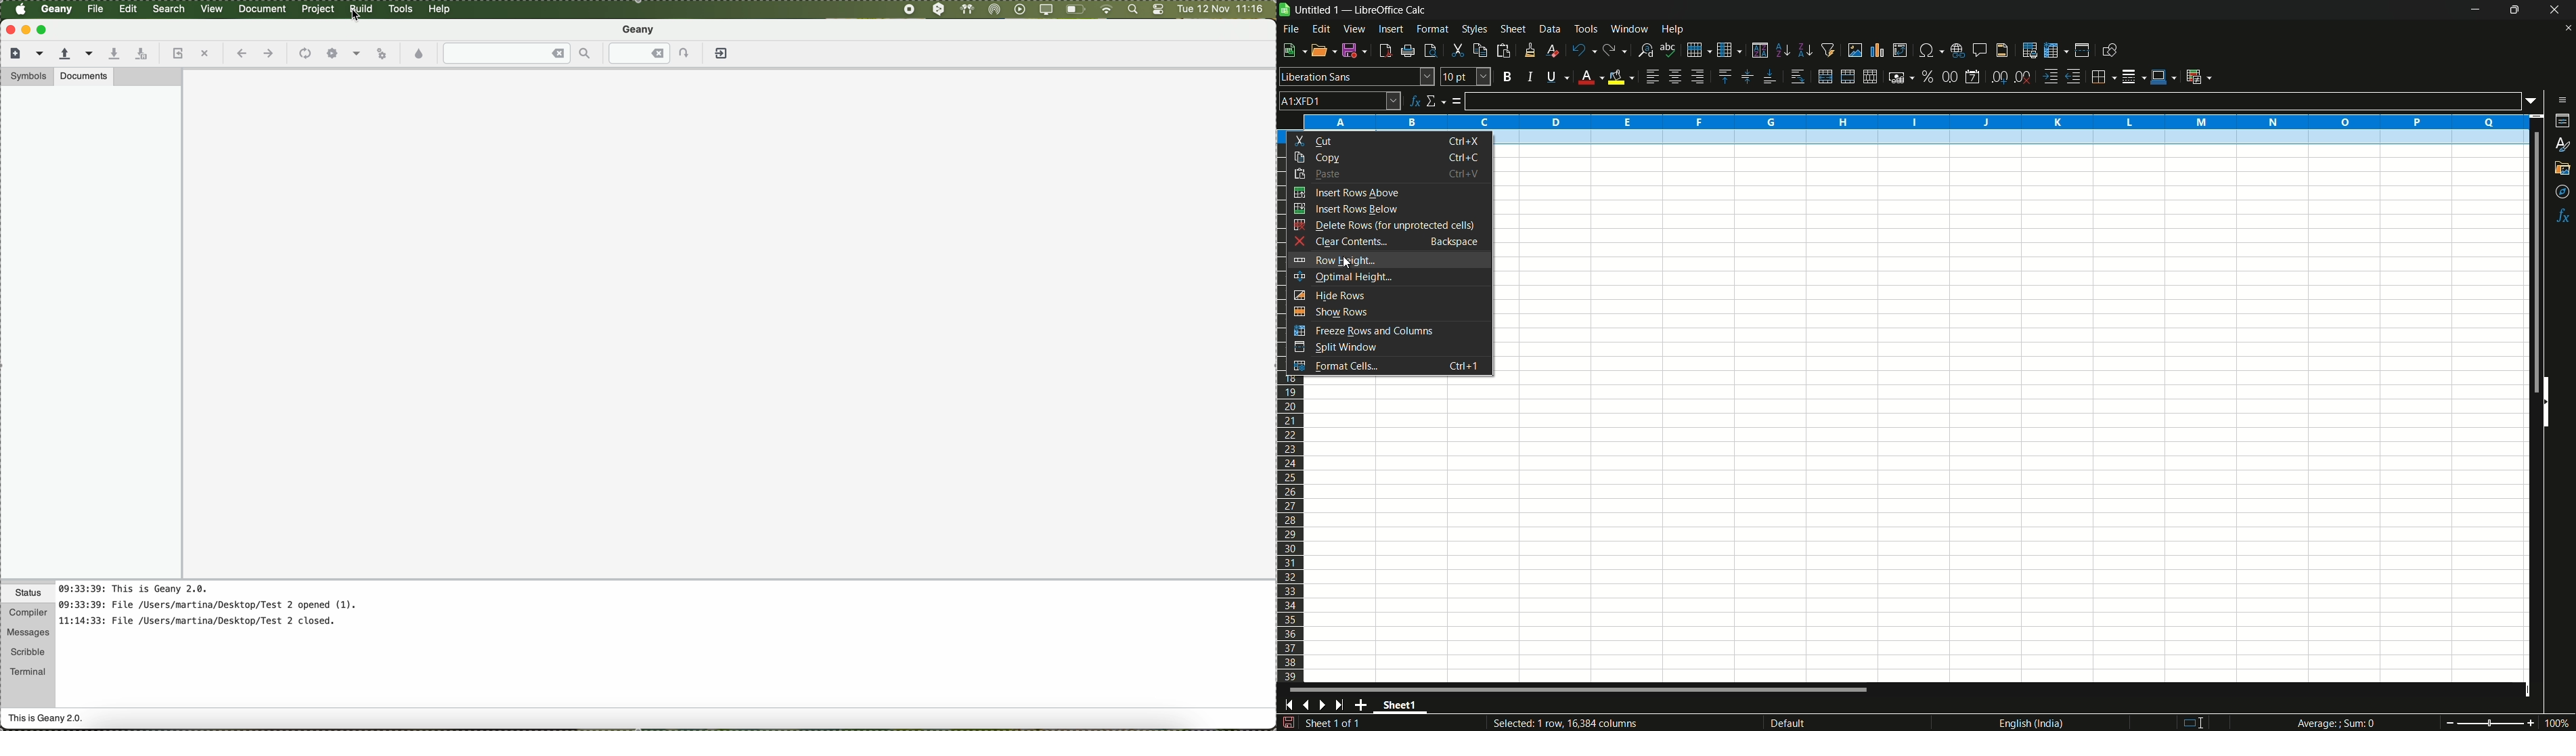 This screenshot has height=756, width=2576. I want to click on merge and center, so click(1846, 76).